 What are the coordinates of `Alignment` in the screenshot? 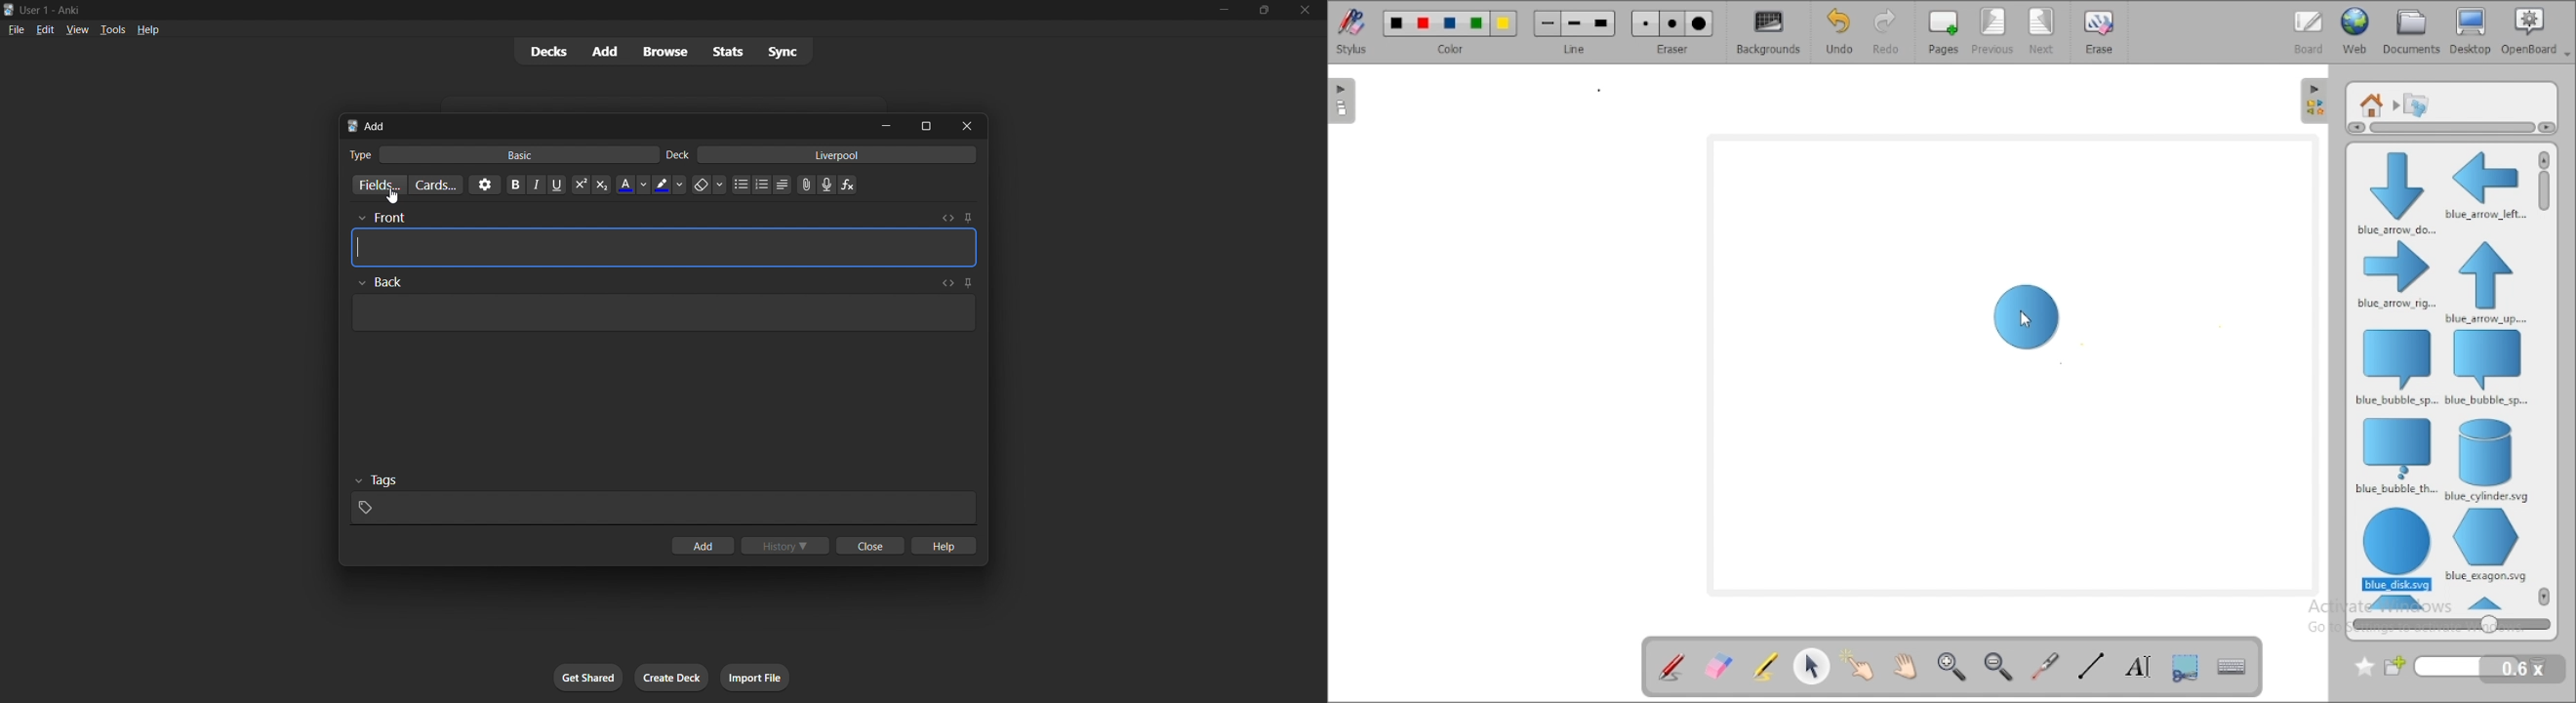 It's located at (783, 185).